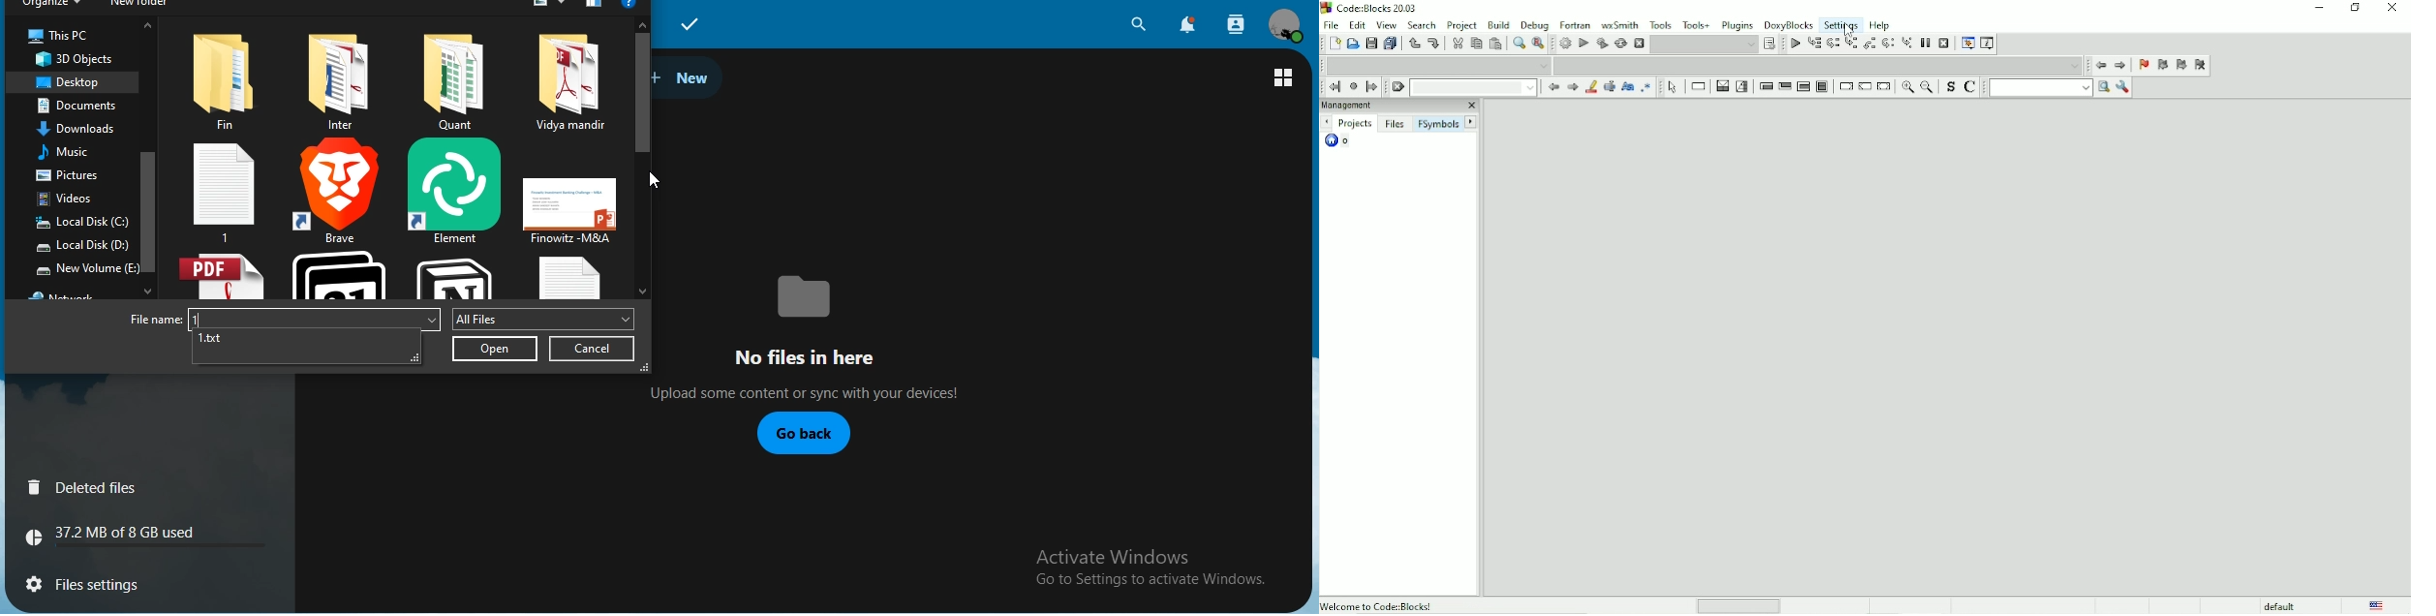  What do you see at coordinates (594, 349) in the screenshot?
I see `cancel` at bounding box center [594, 349].